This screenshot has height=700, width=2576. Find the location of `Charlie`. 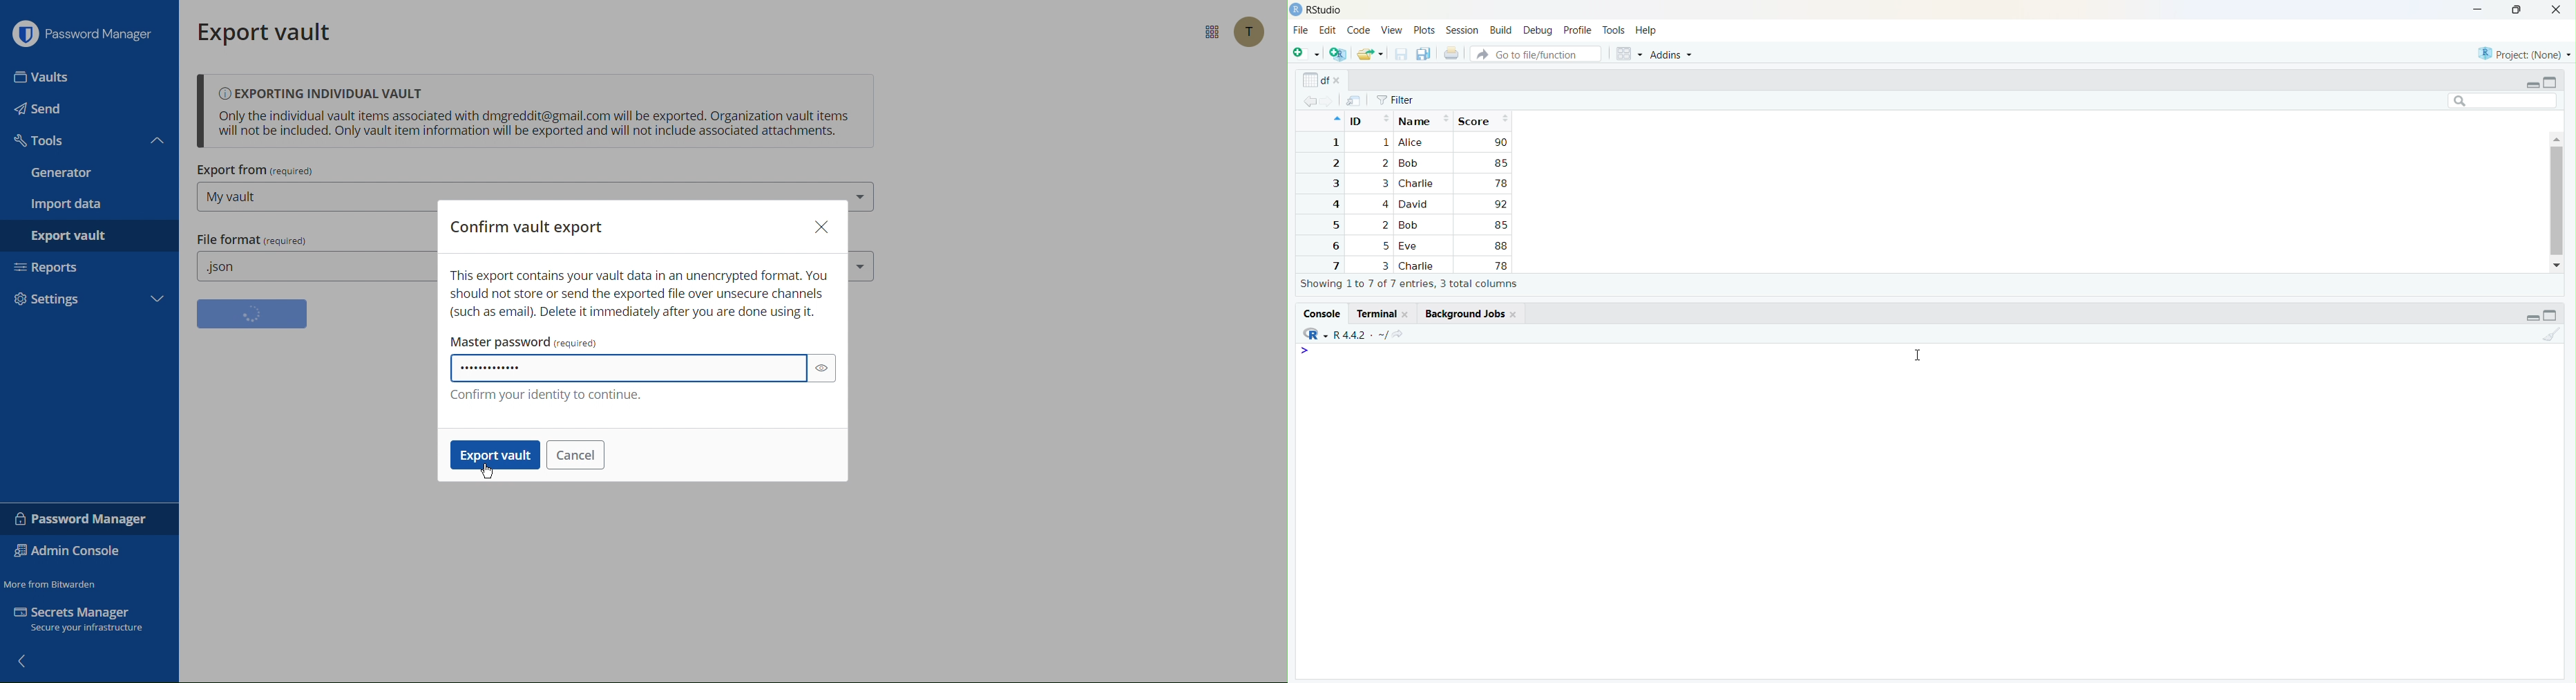

Charlie is located at coordinates (1419, 266).